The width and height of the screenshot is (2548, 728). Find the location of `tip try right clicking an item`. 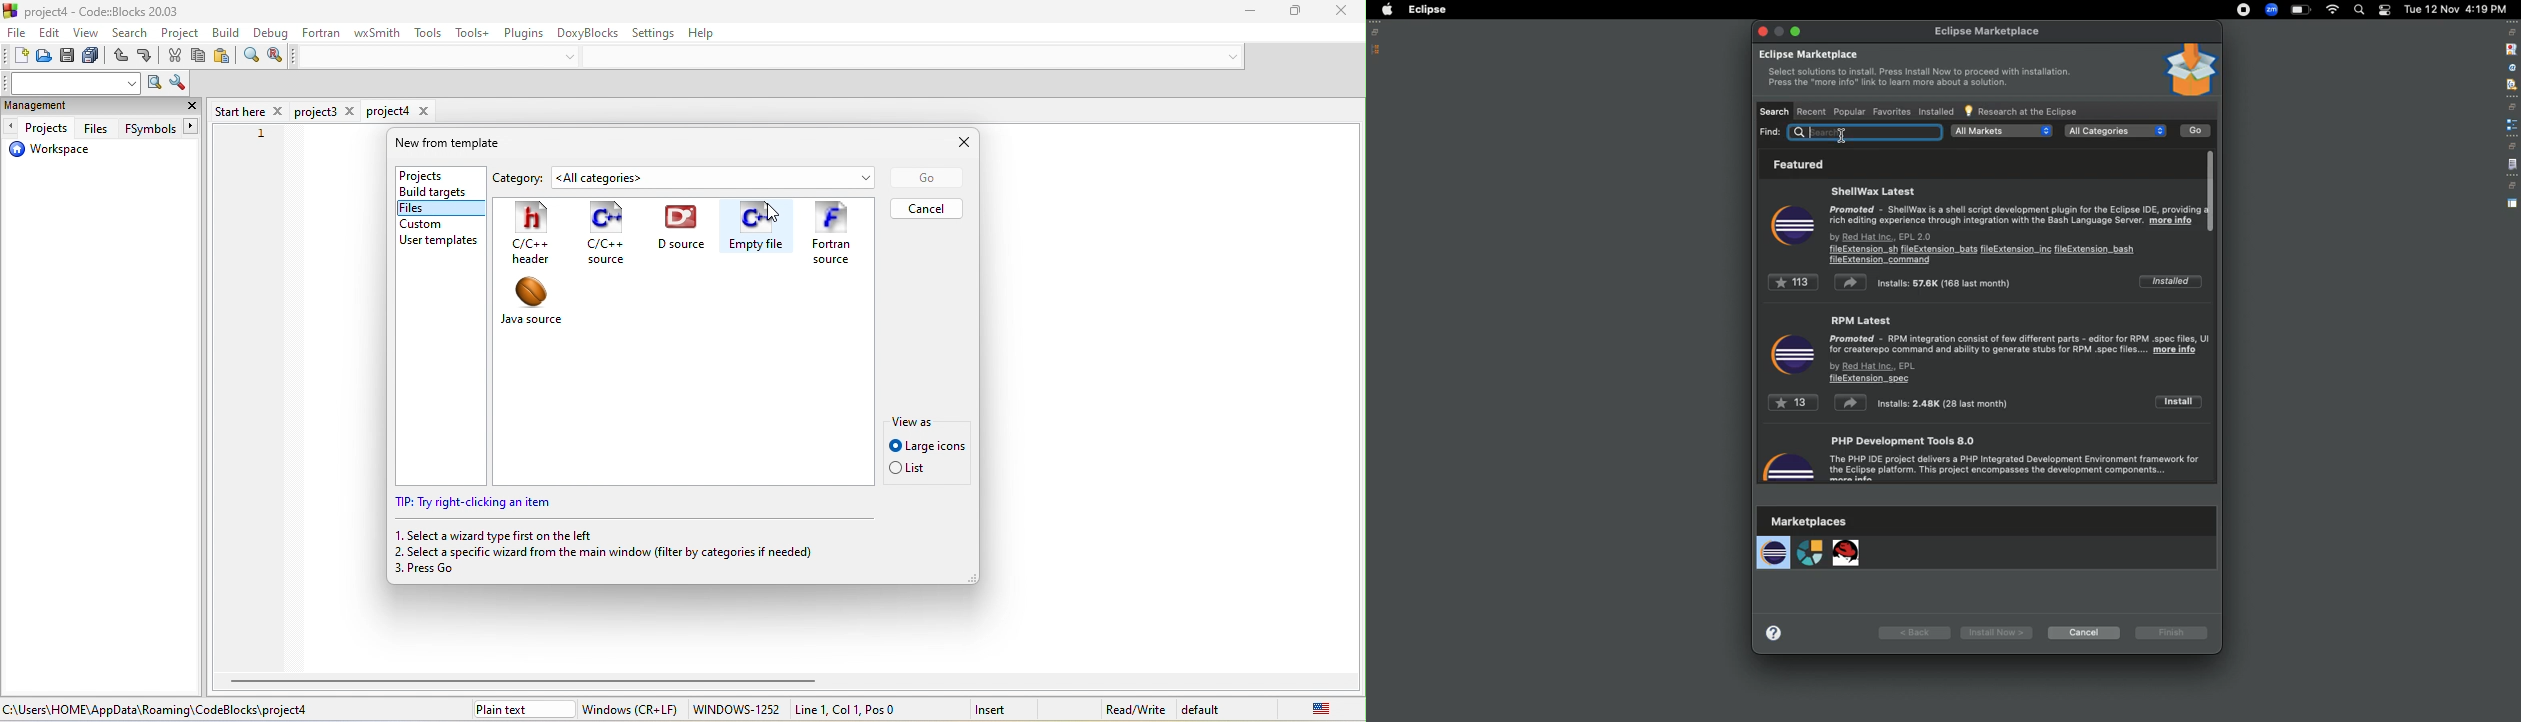

tip try right clicking an item is located at coordinates (479, 504).